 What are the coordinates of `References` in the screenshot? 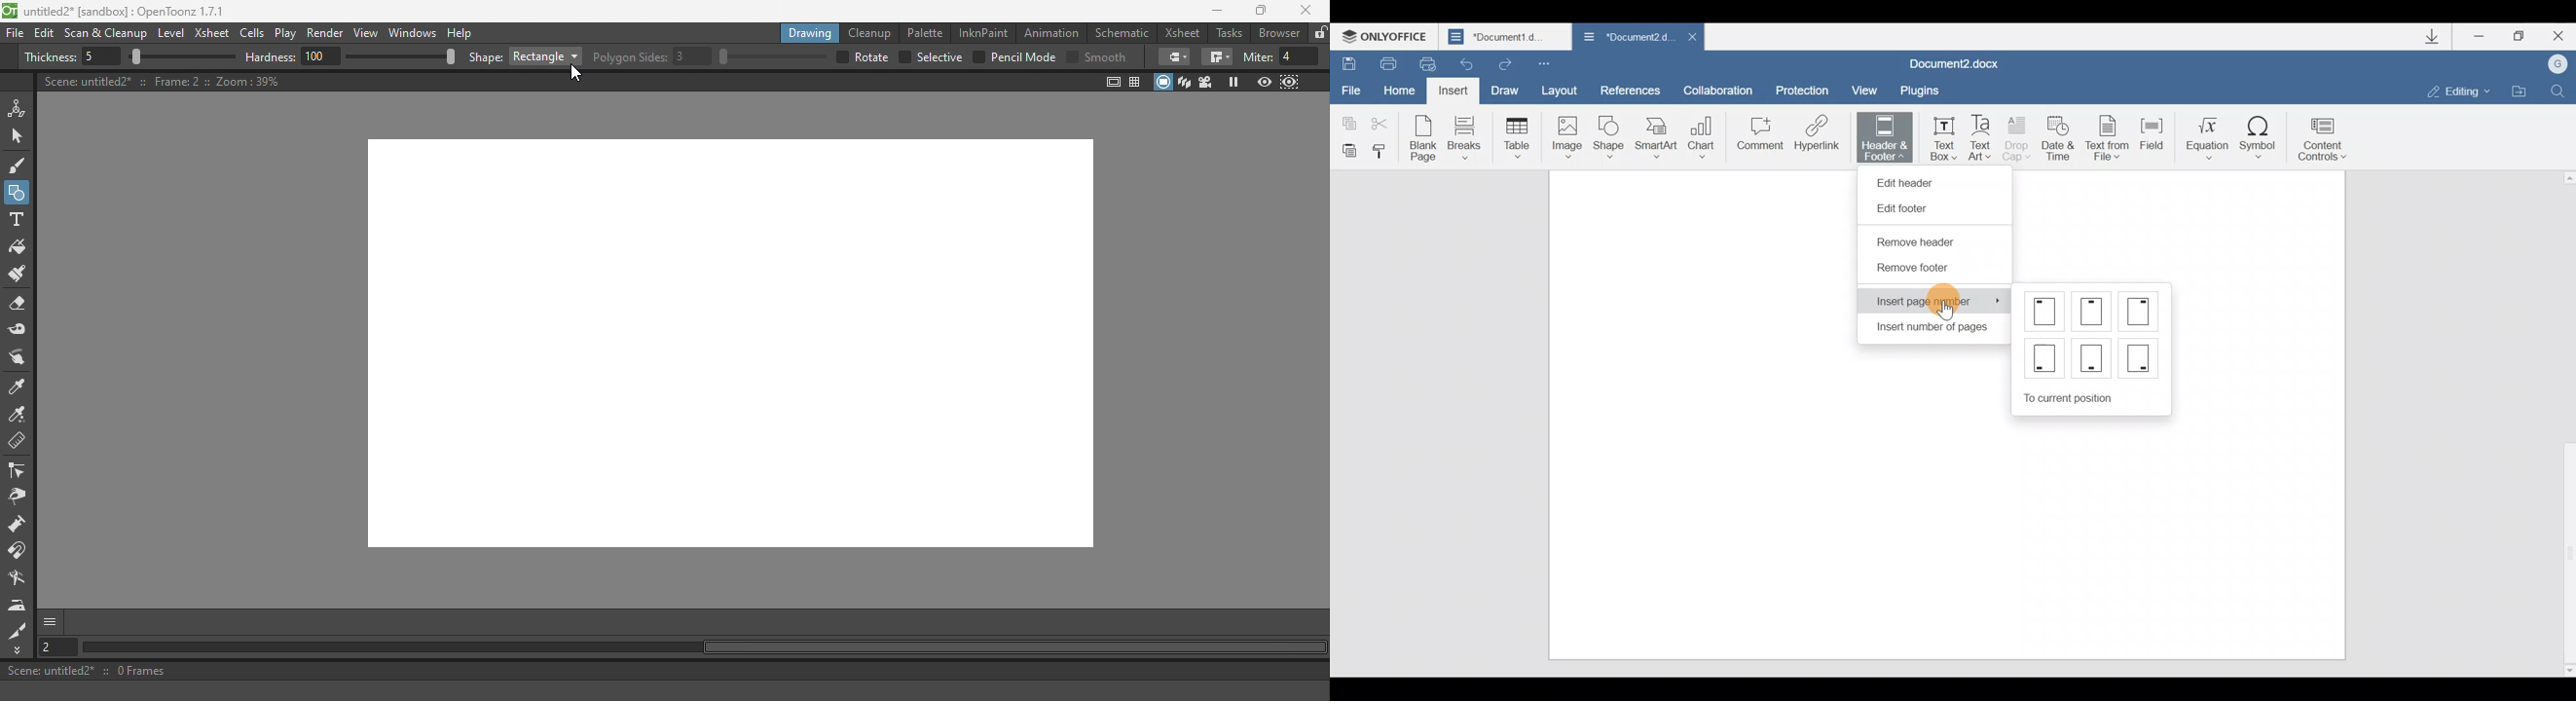 It's located at (1631, 90).